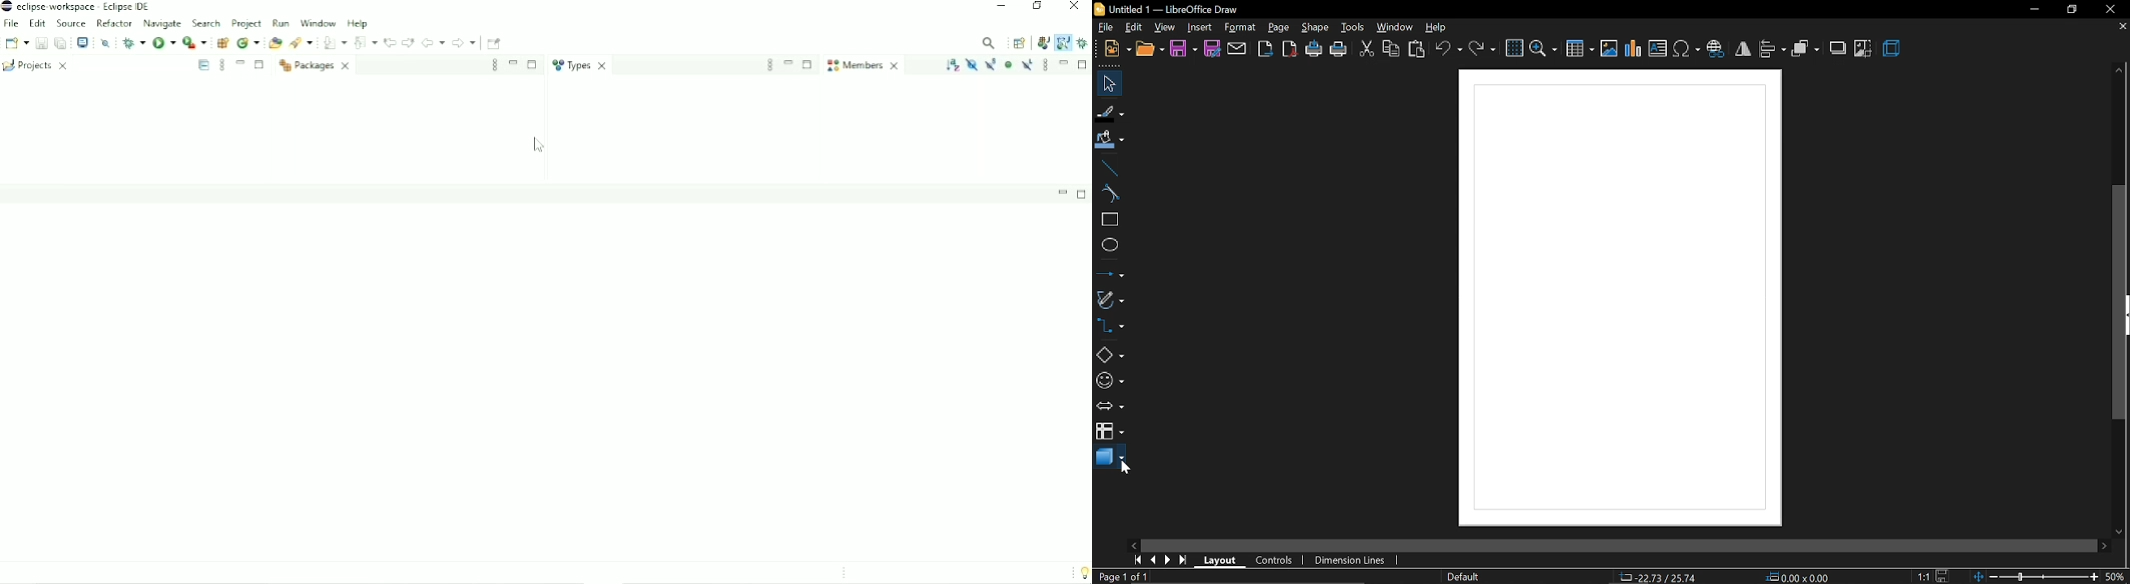  I want to click on Maximize, so click(808, 63).